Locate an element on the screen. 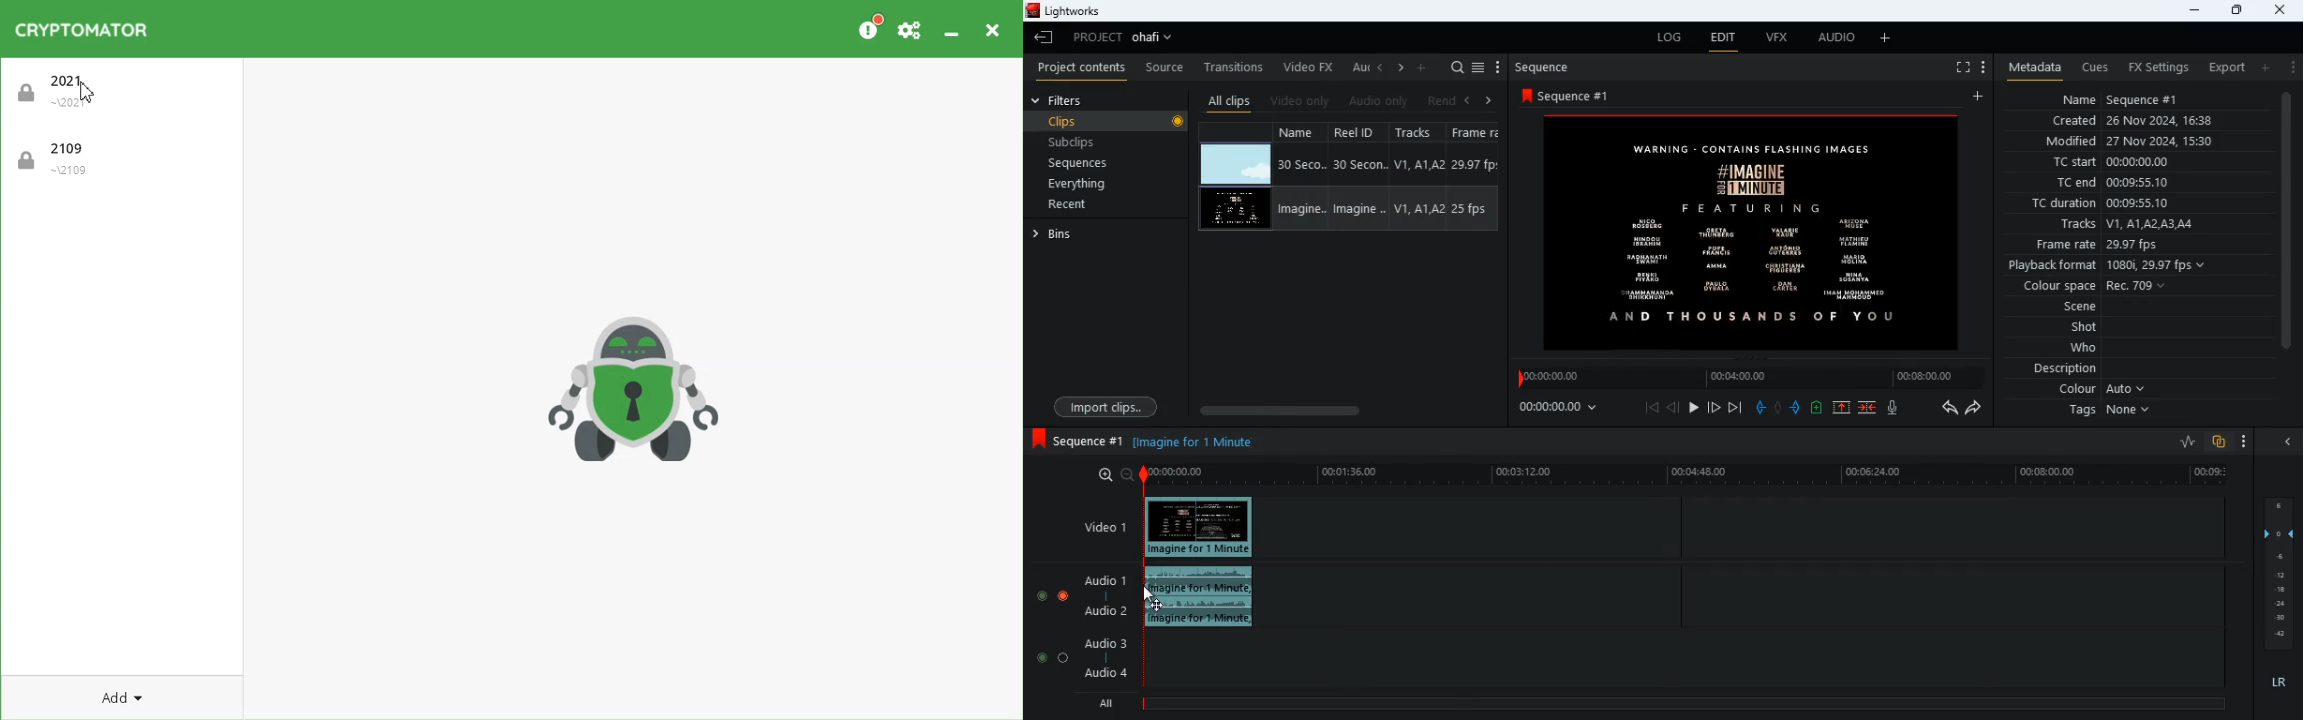  merge is located at coordinates (1869, 409).